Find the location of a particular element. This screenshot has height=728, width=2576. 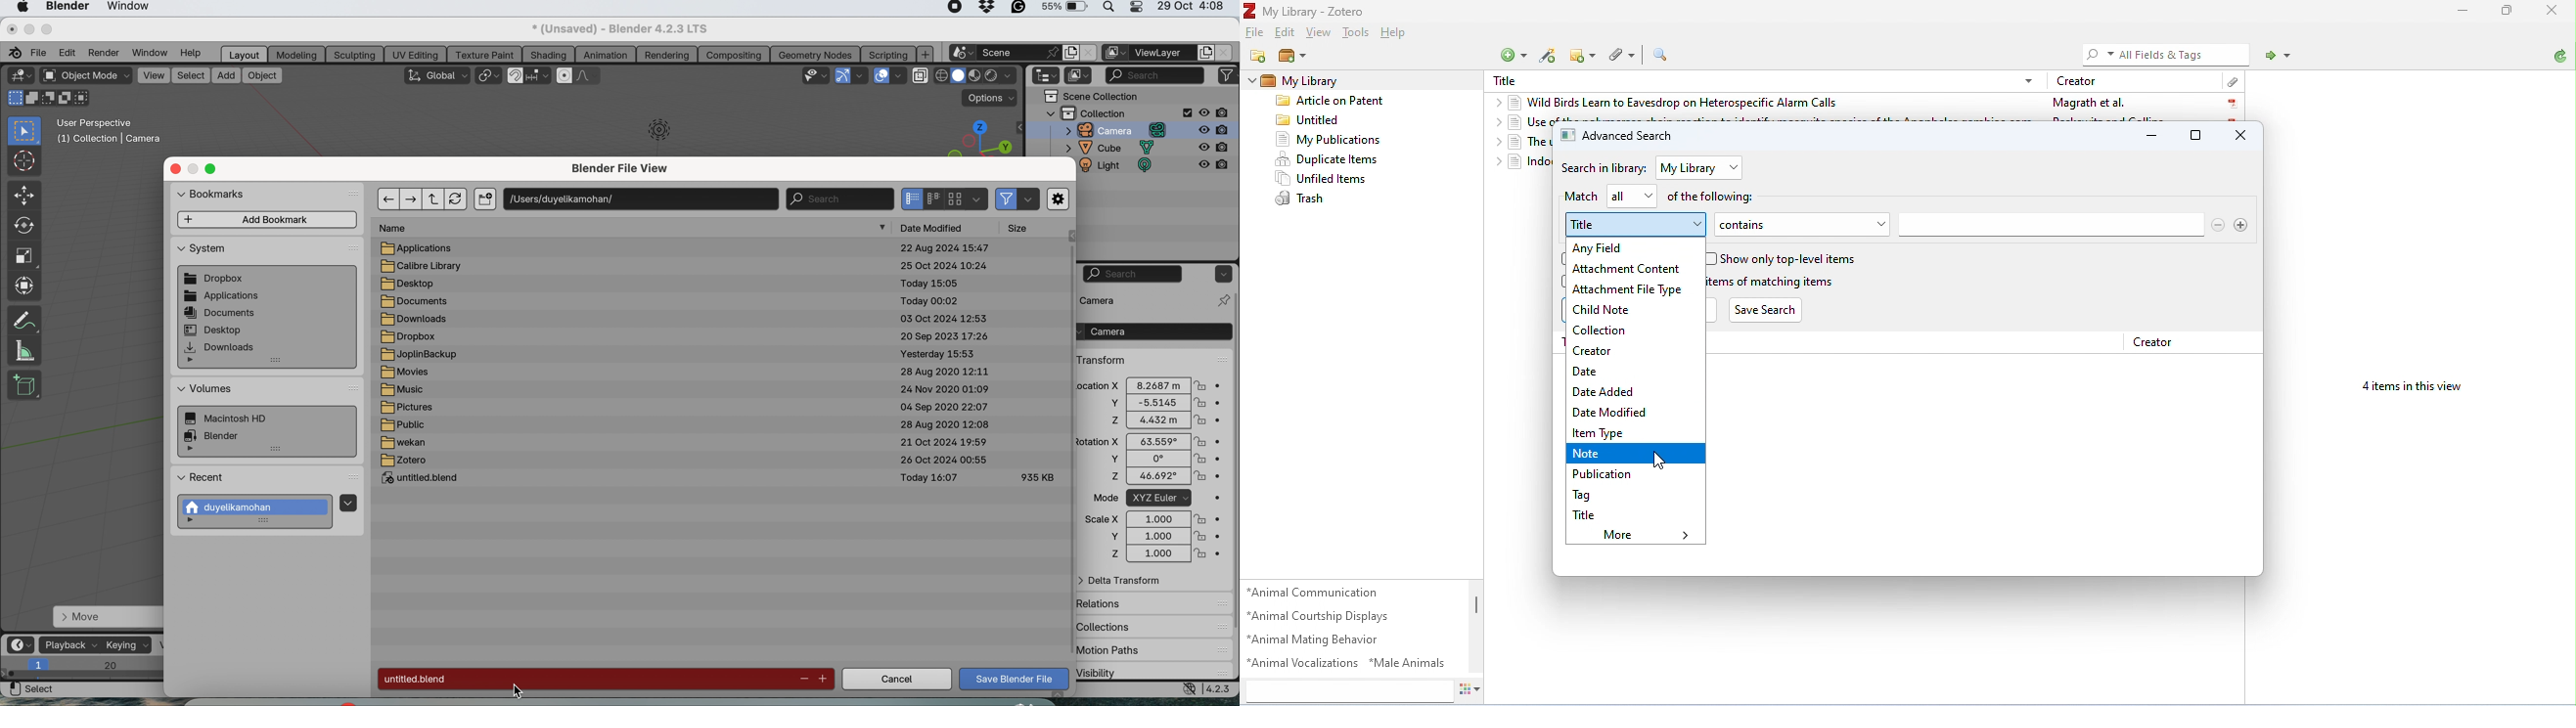

scale is located at coordinates (22, 254).